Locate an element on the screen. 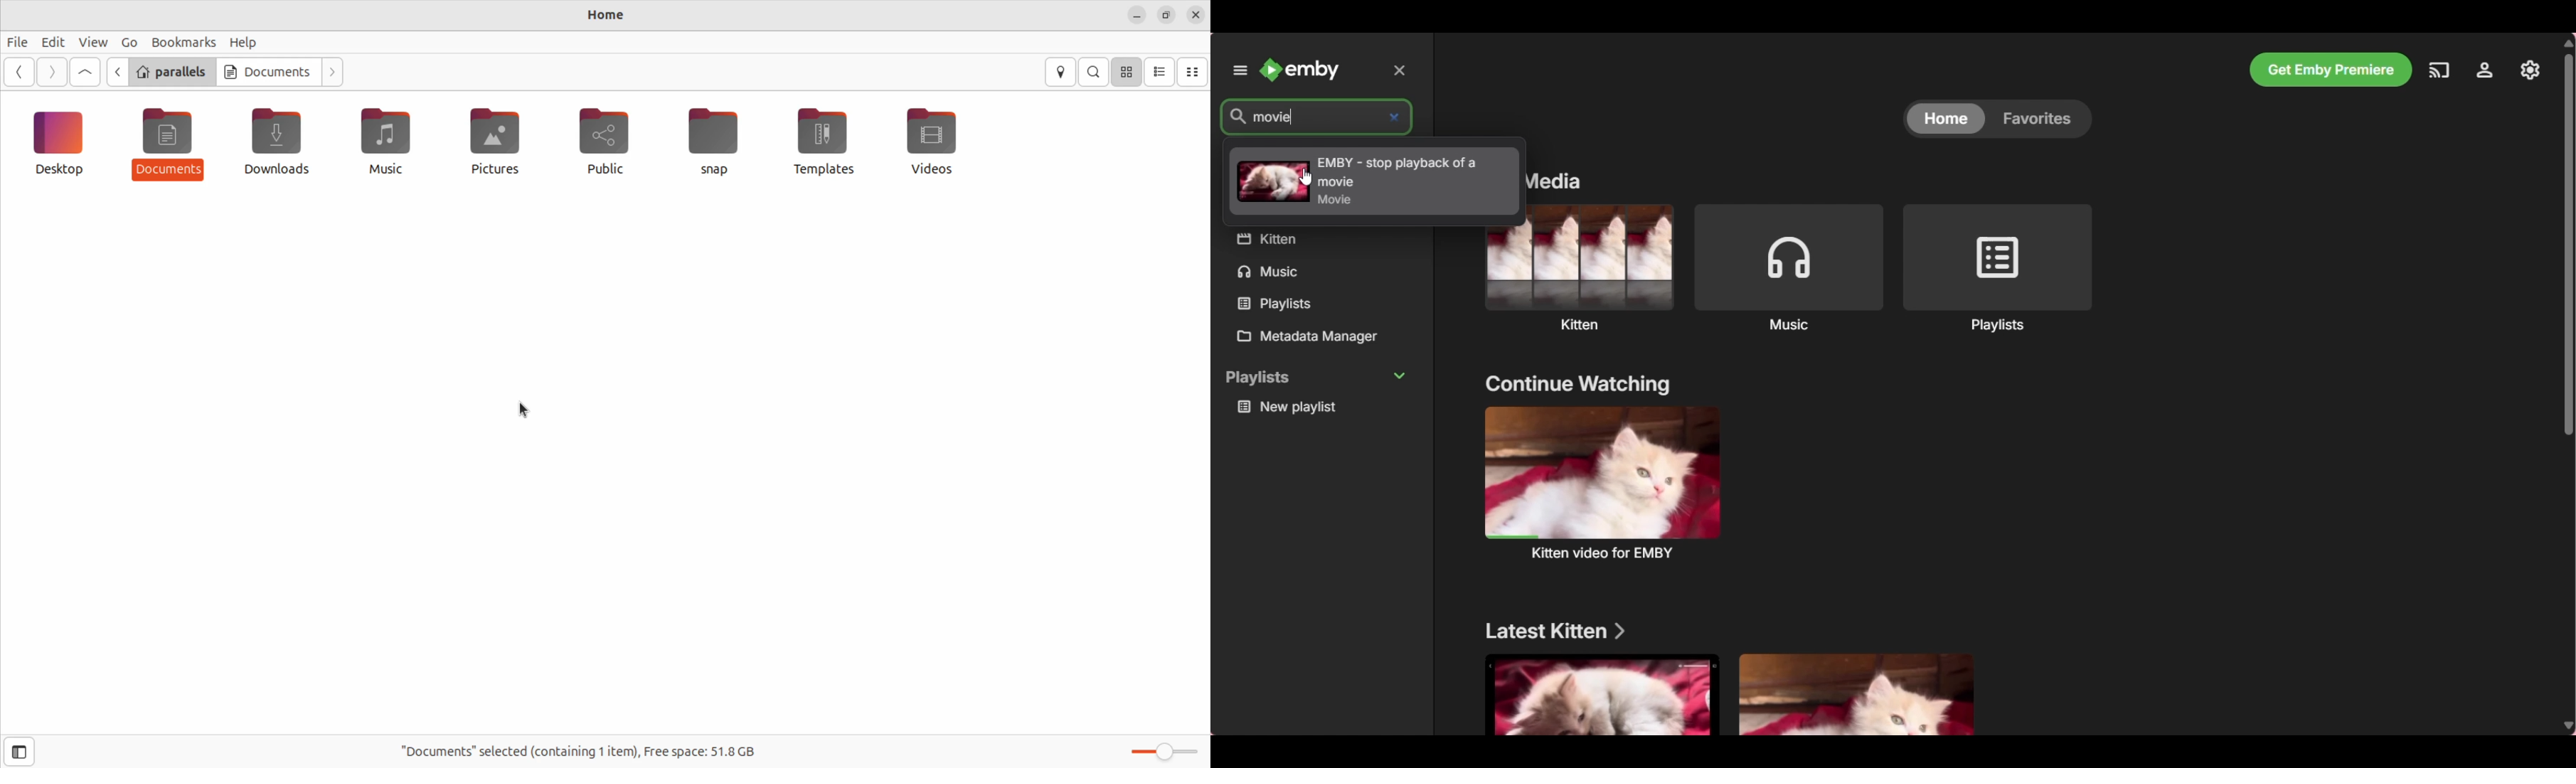 This screenshot has width=2576, height=784. Close is located at coordinates (1403, 68).